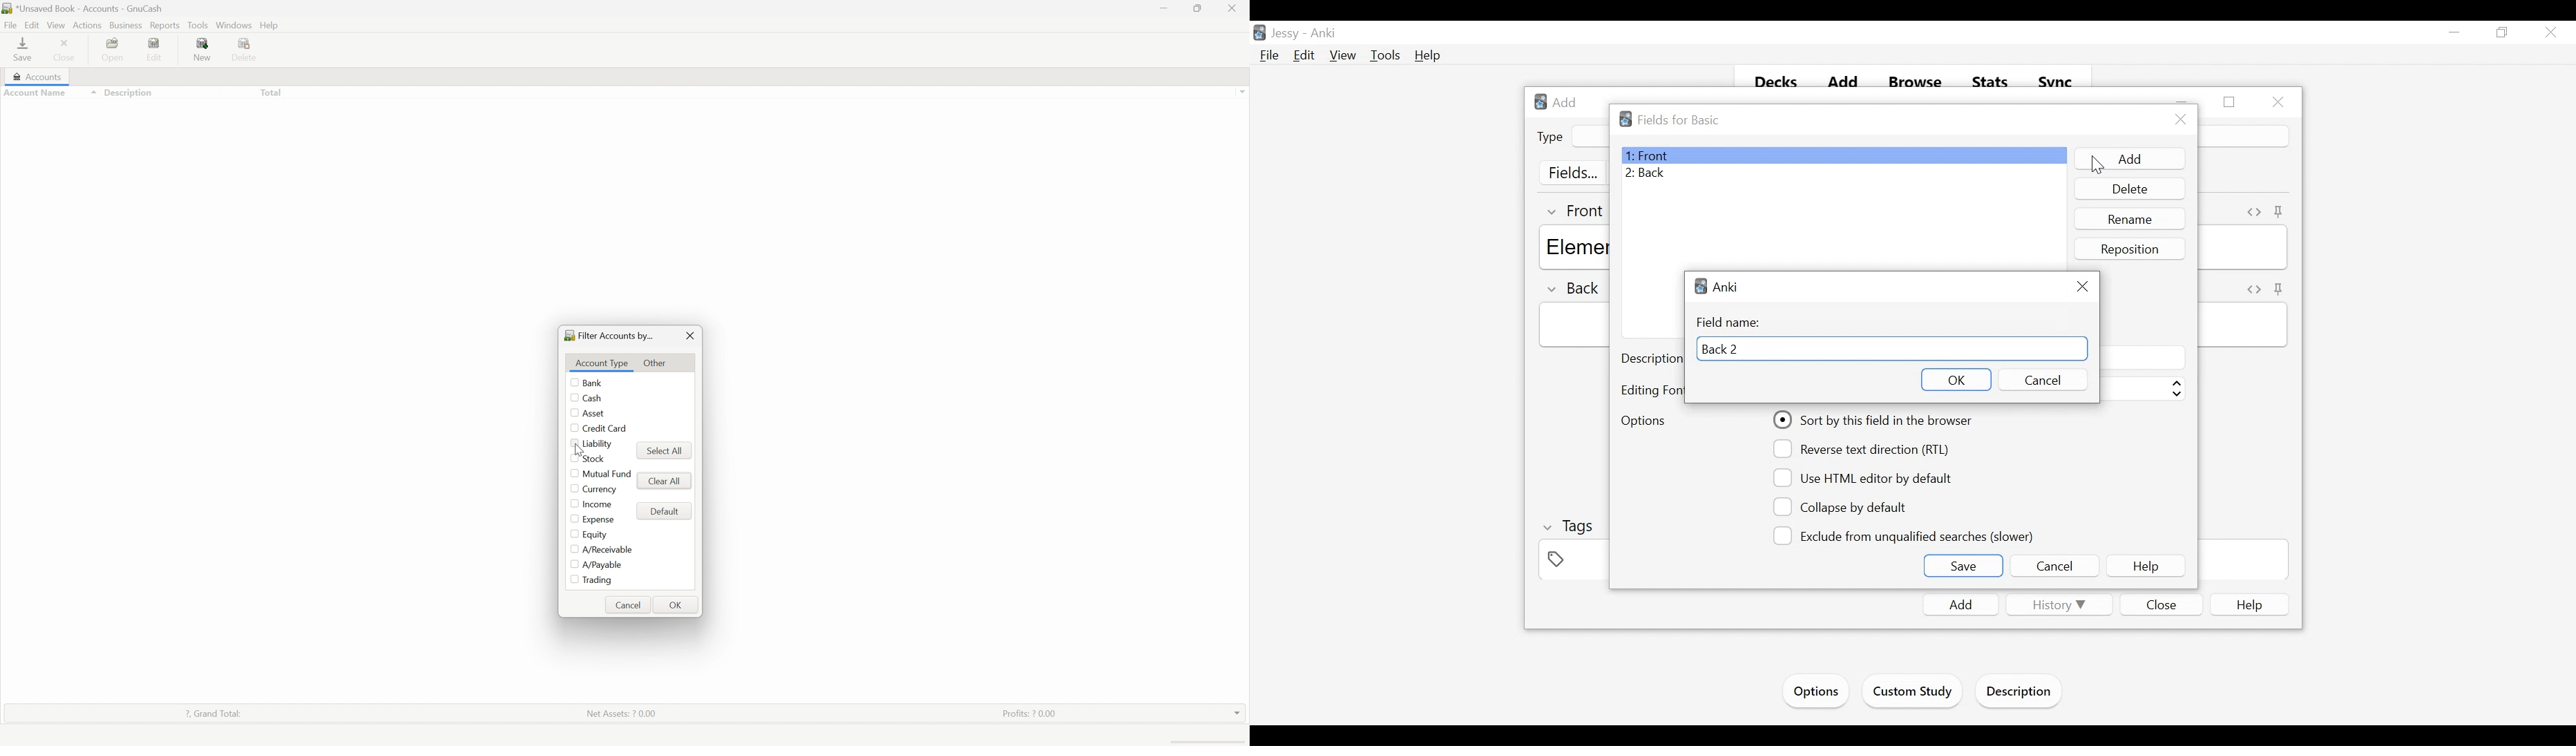 This screenshot has height=756, width=2576. I want to click on Checkbox, so click(571, 534).